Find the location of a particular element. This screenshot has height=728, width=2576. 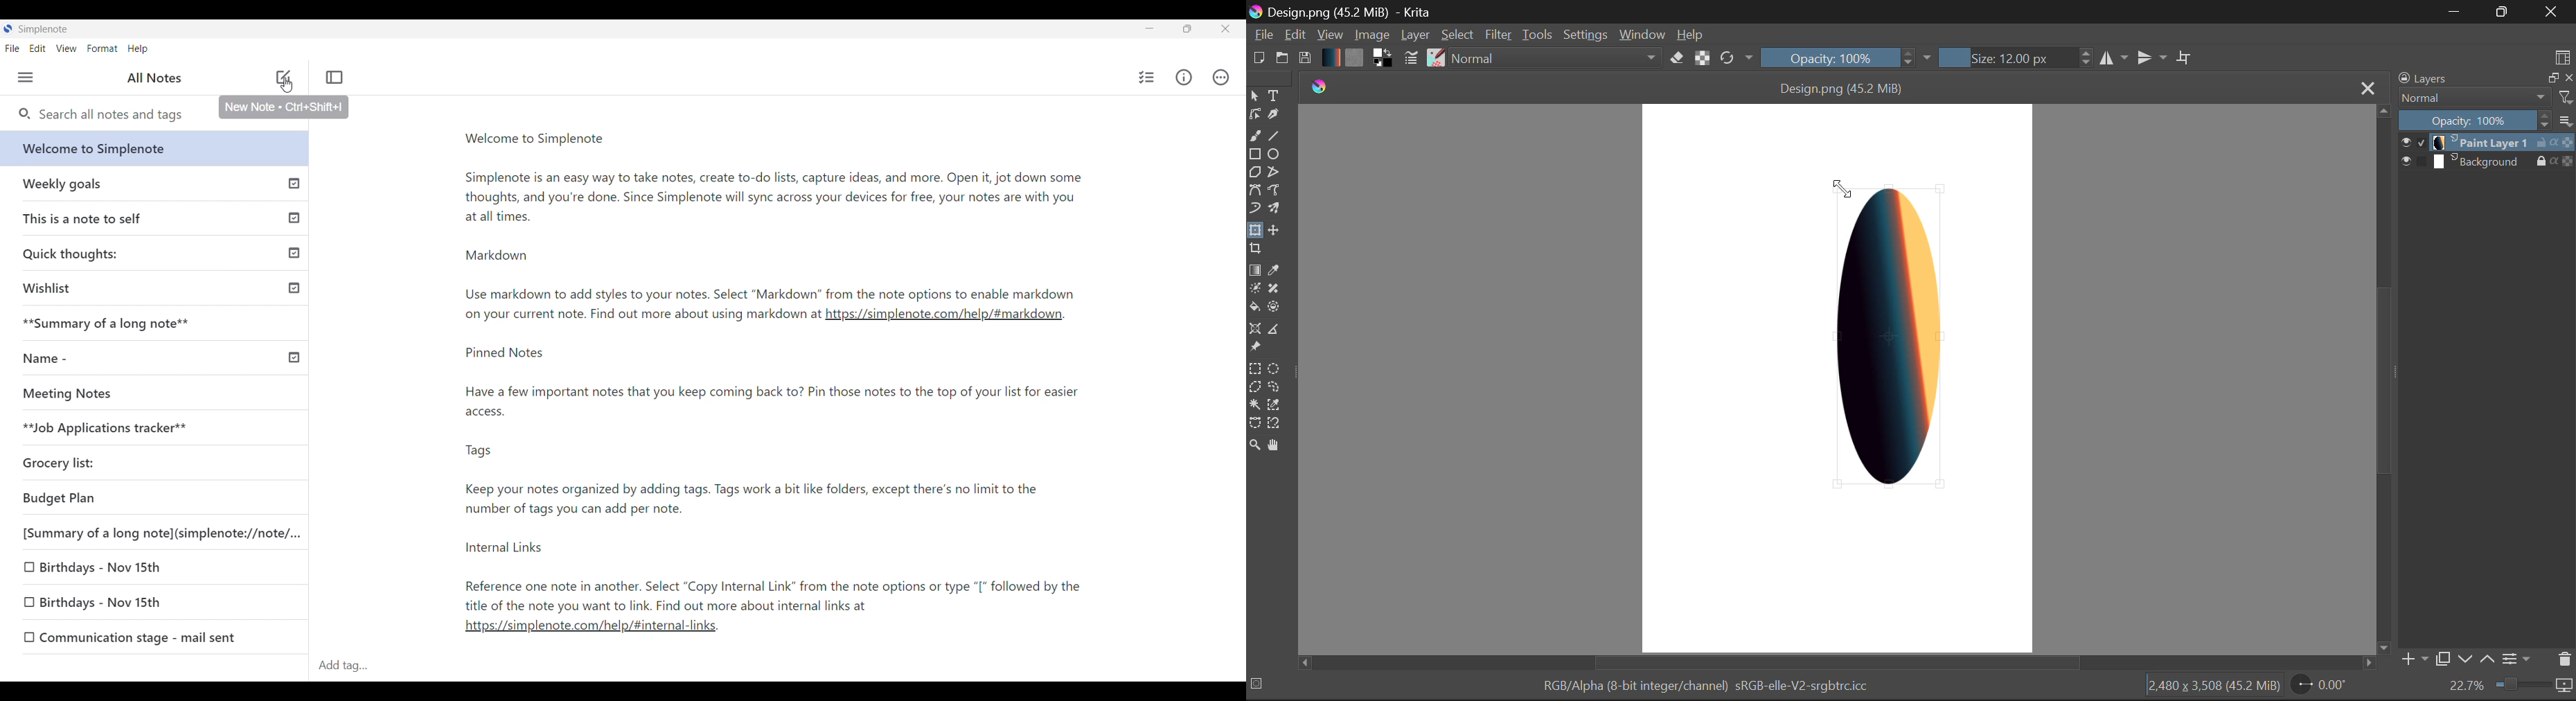

Rotate is located at coordinates (1738, 59).